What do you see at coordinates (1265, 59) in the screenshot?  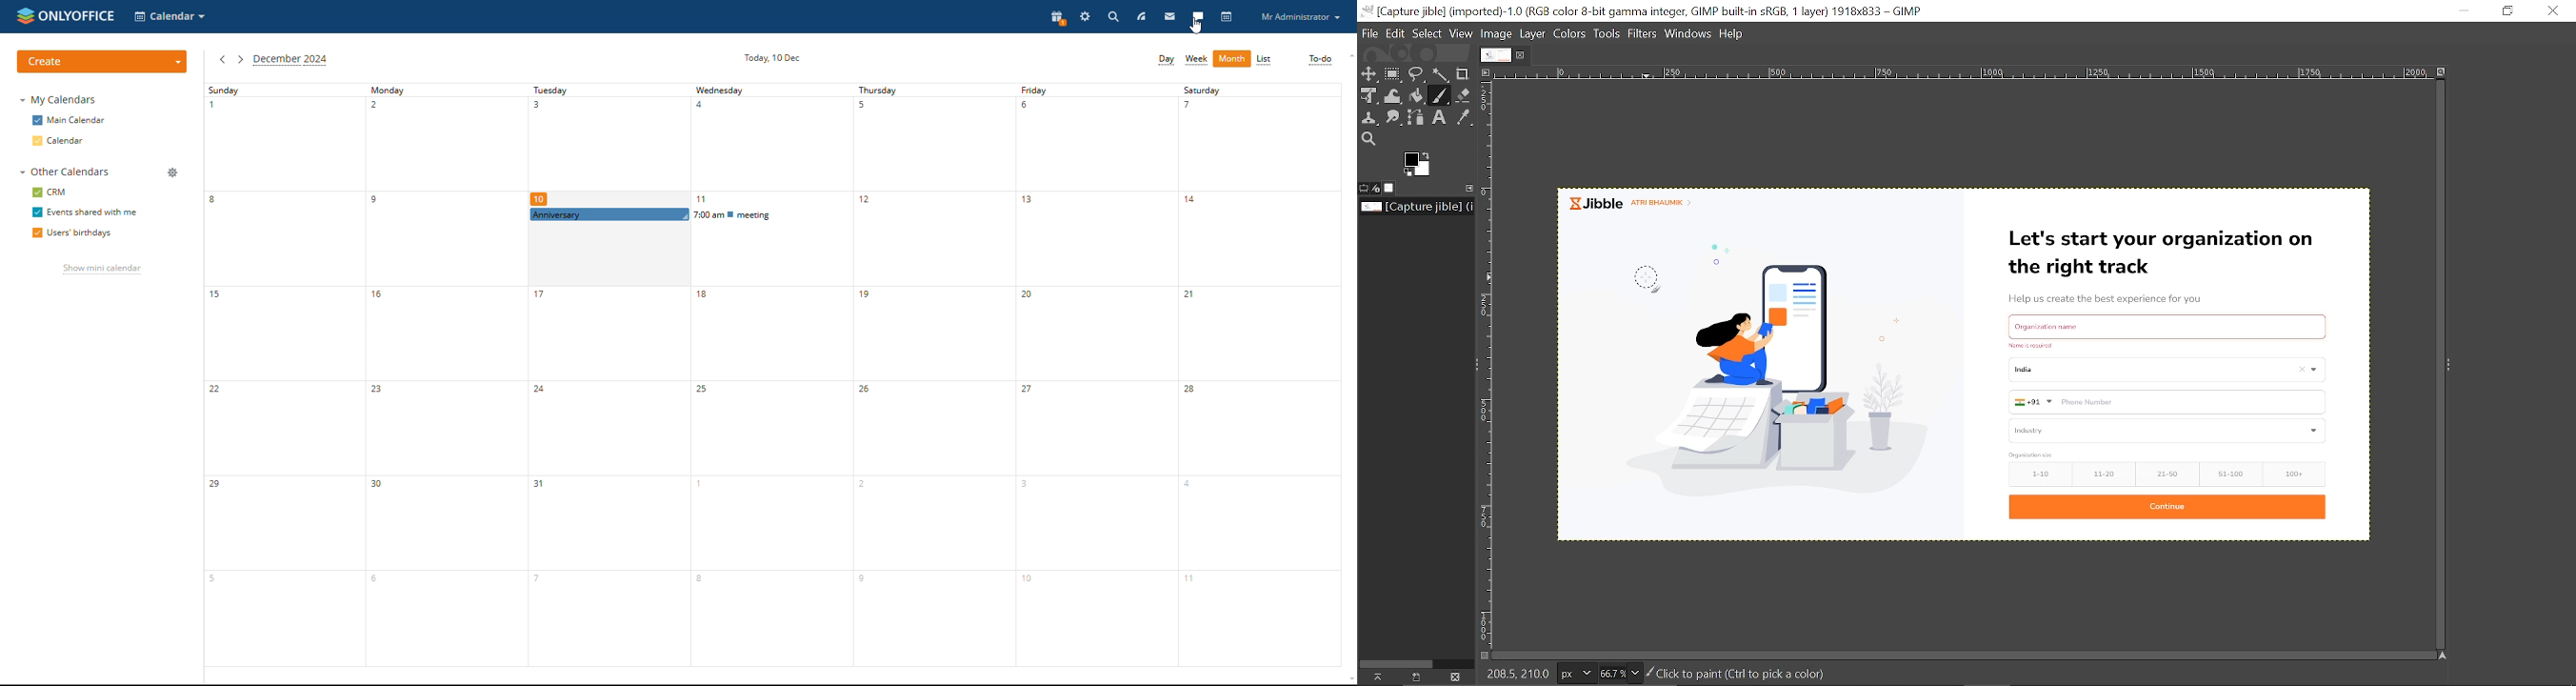 I see `list view` at bounding box center [1265, 59].